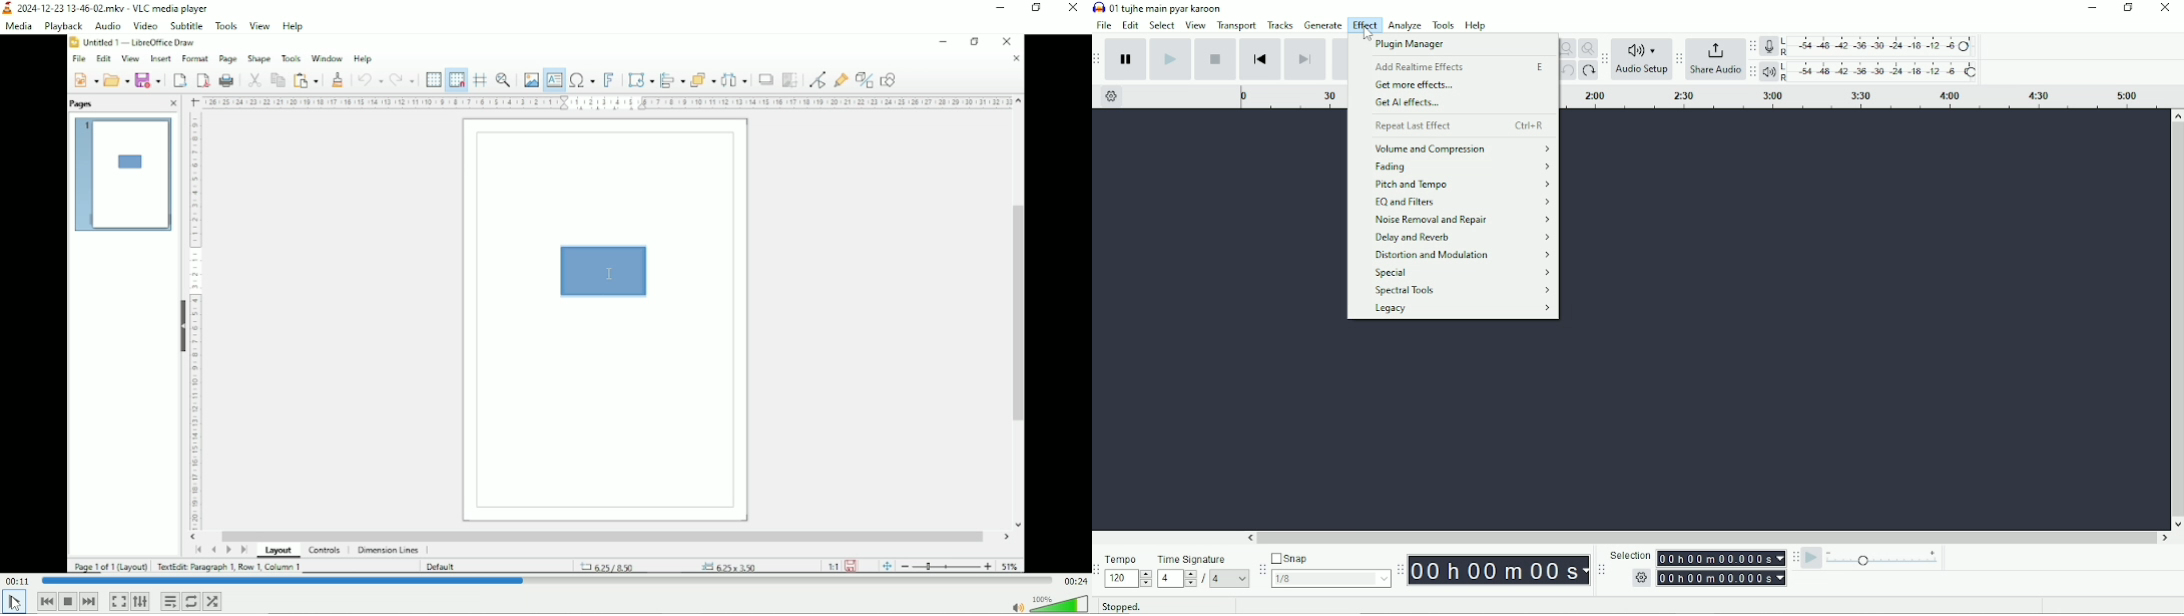  I want to click on Random, so click(213, 601).